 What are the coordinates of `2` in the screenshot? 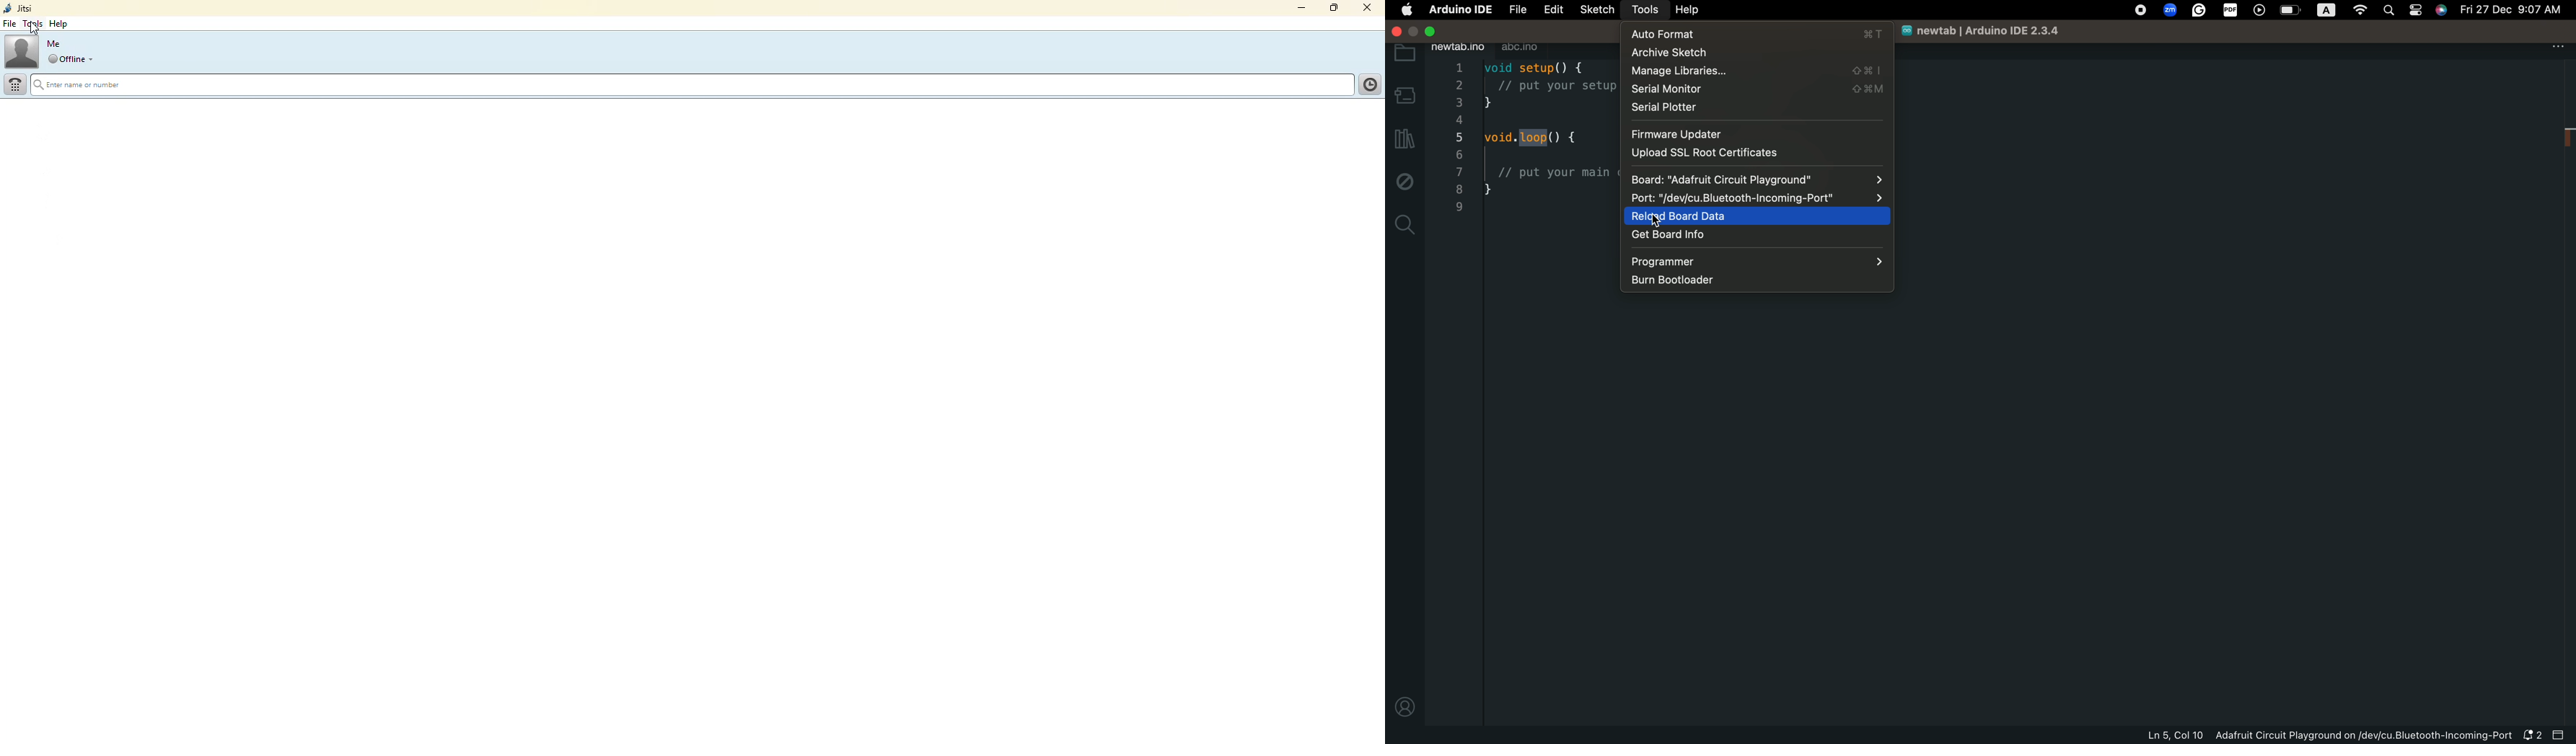 It's located at (1457, 85).